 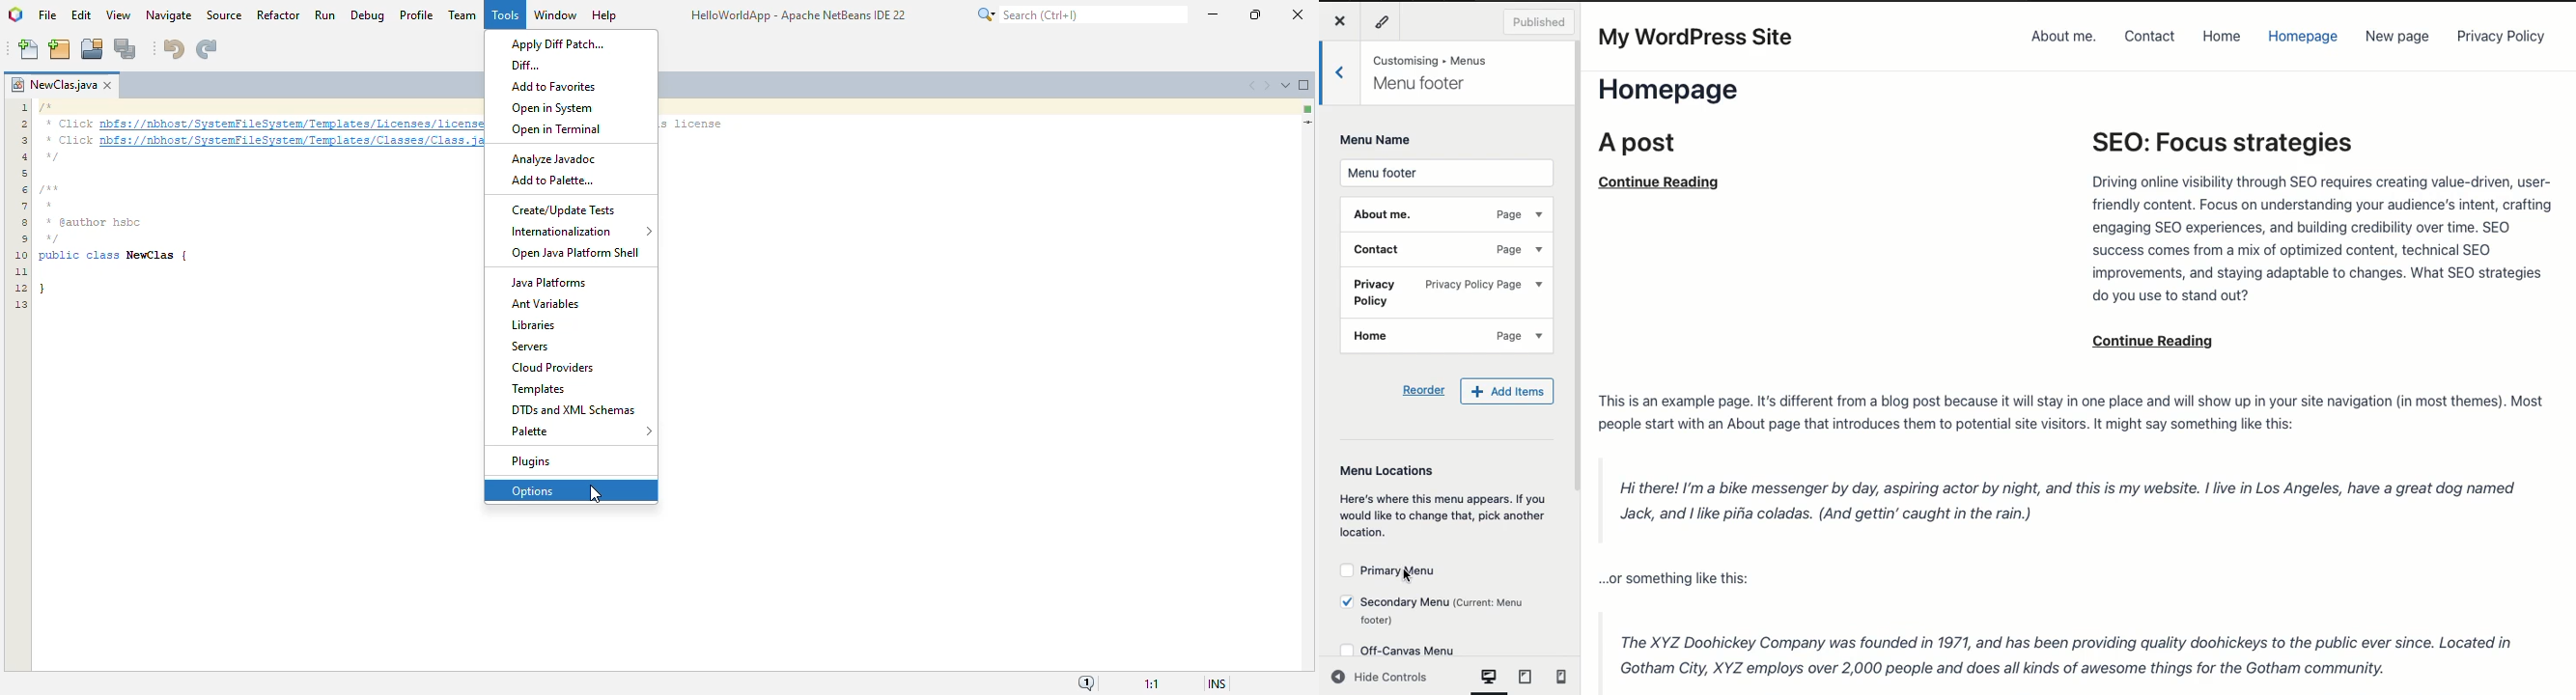 I want to click on Home, so click(x=1446, y=337).